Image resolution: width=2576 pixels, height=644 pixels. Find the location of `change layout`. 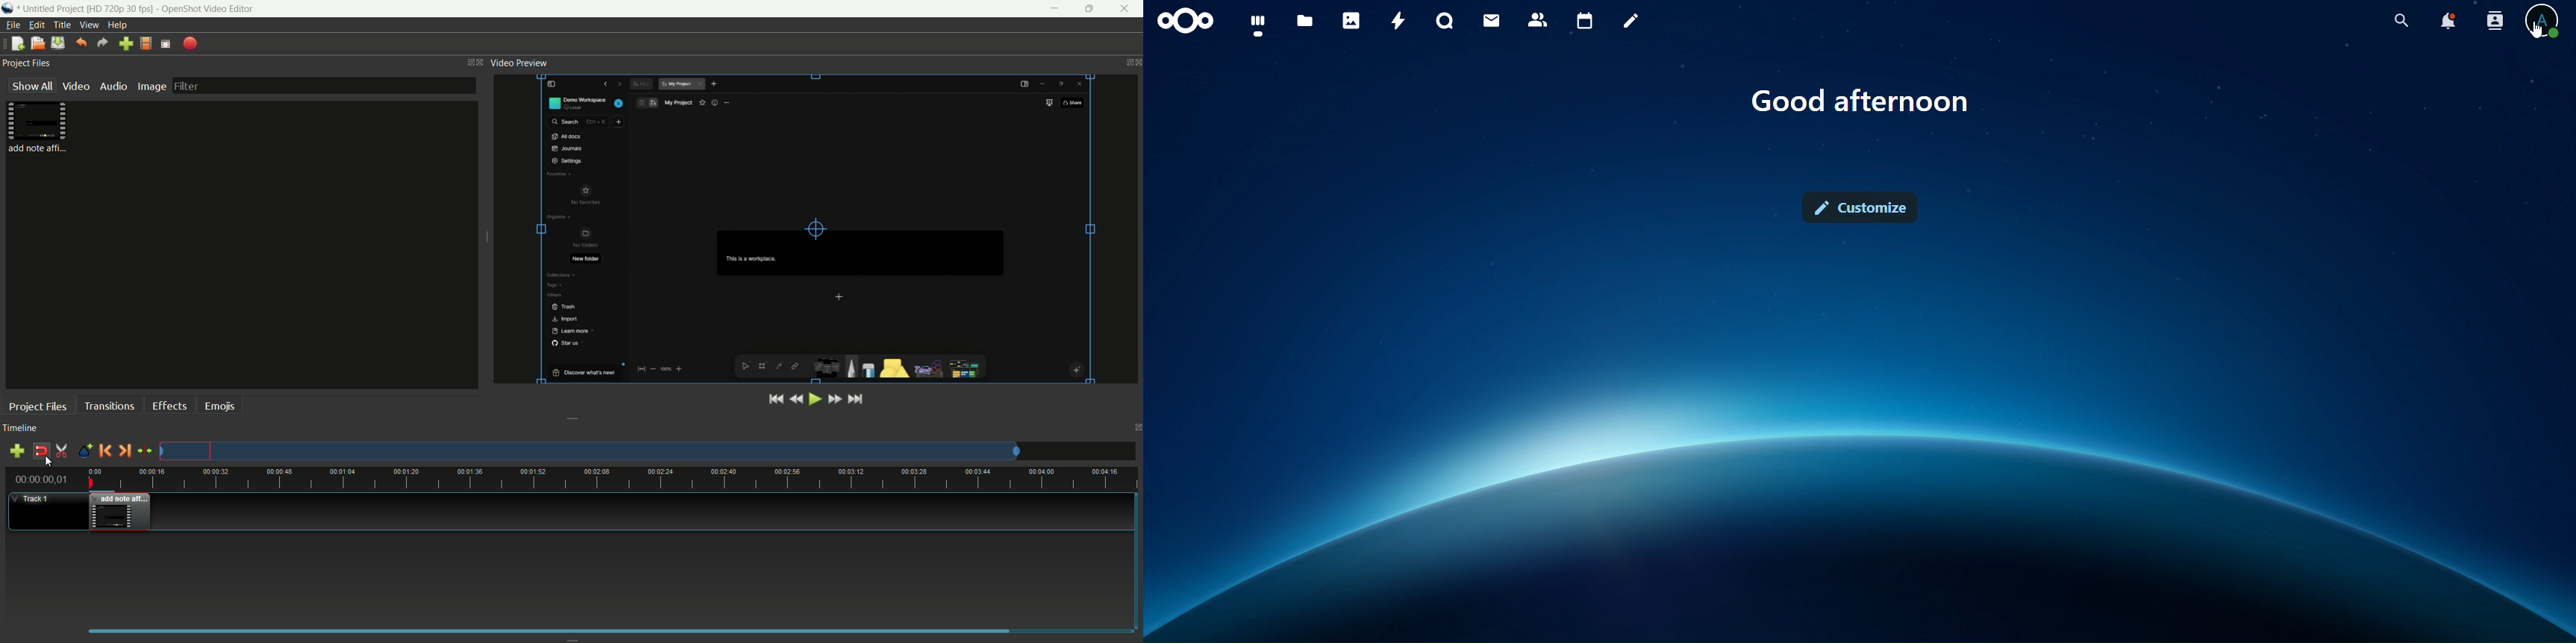

change layout is located at coordinates (466, 63).